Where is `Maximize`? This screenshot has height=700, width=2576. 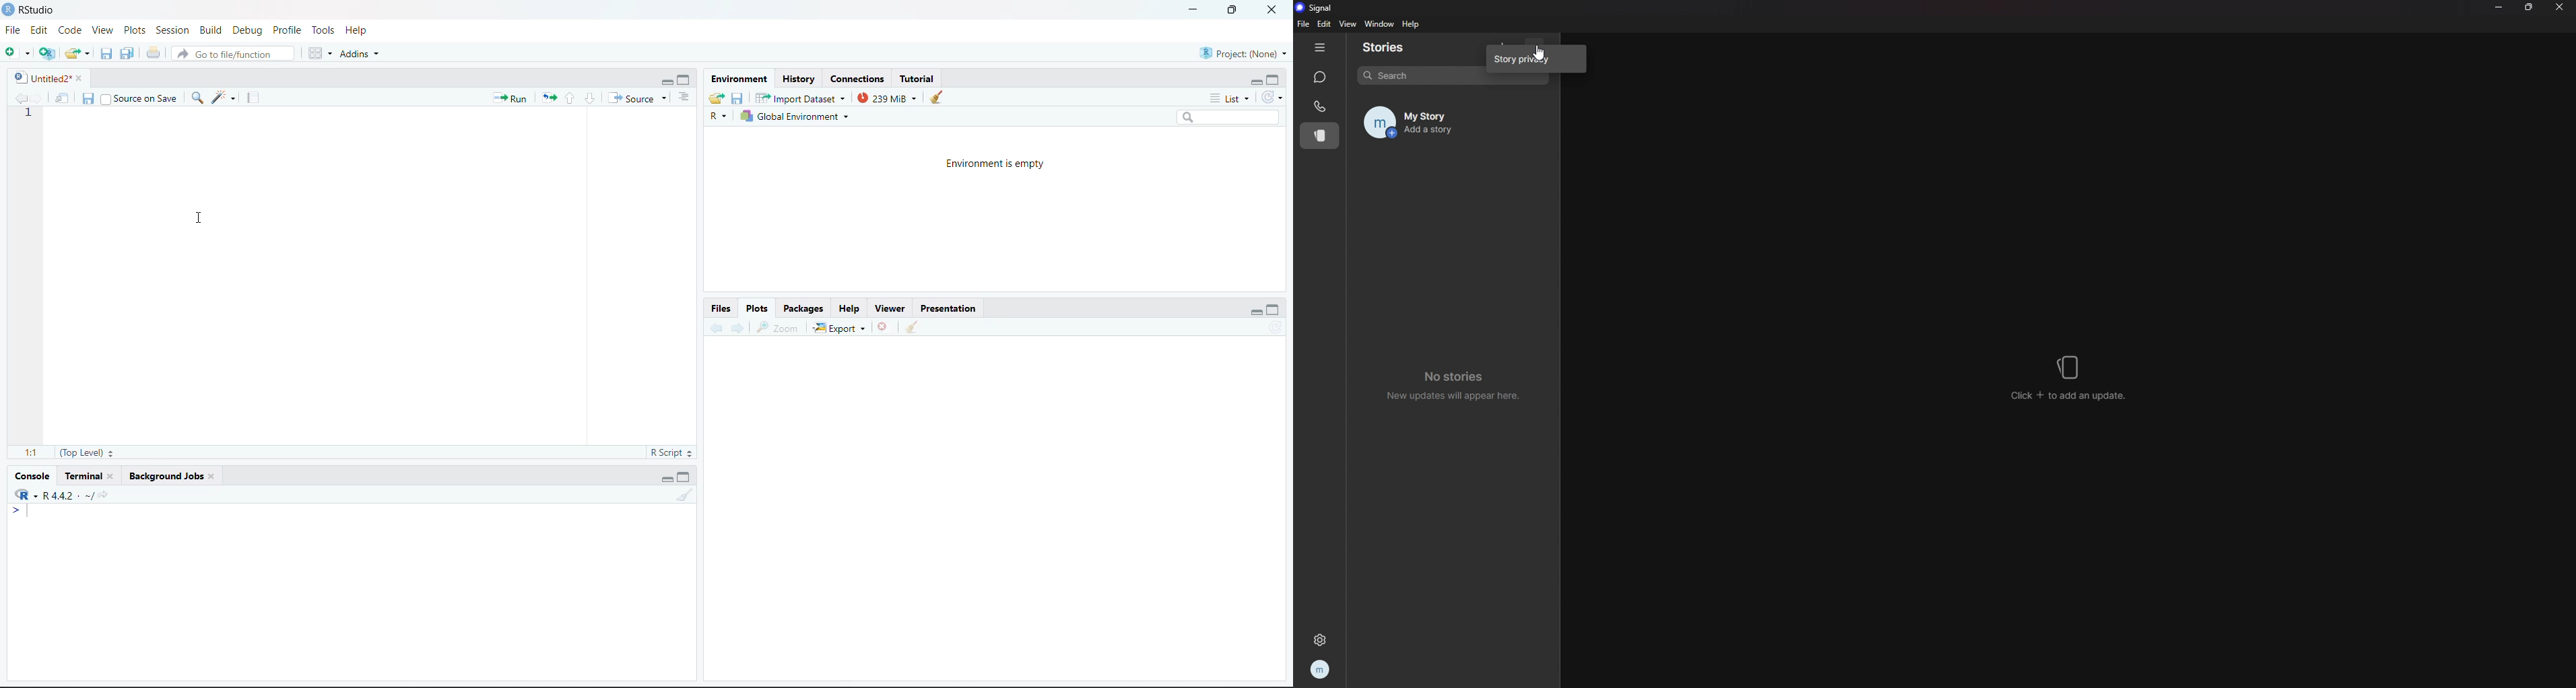 Maximize is located at coordinates (686, 77).